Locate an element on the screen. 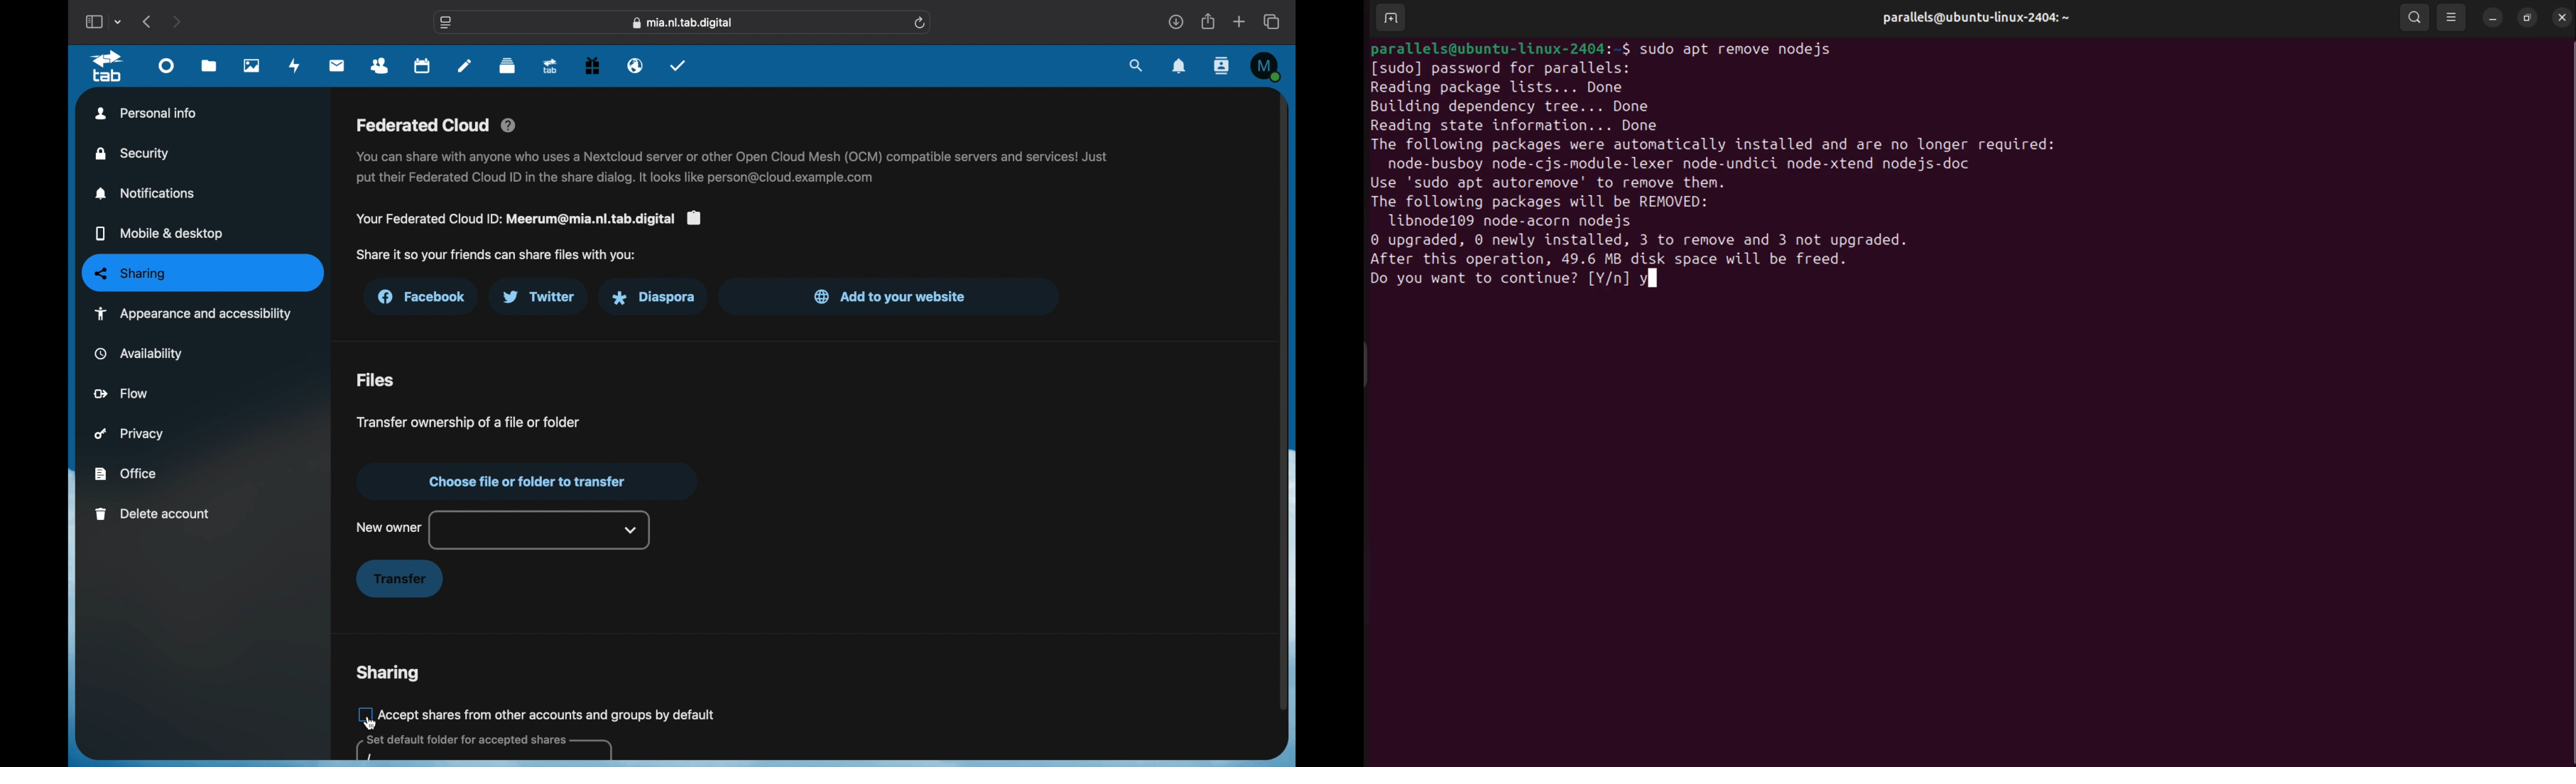 This screenshot has height=784, width=2576. delete account is located at coordinates (153, 514).